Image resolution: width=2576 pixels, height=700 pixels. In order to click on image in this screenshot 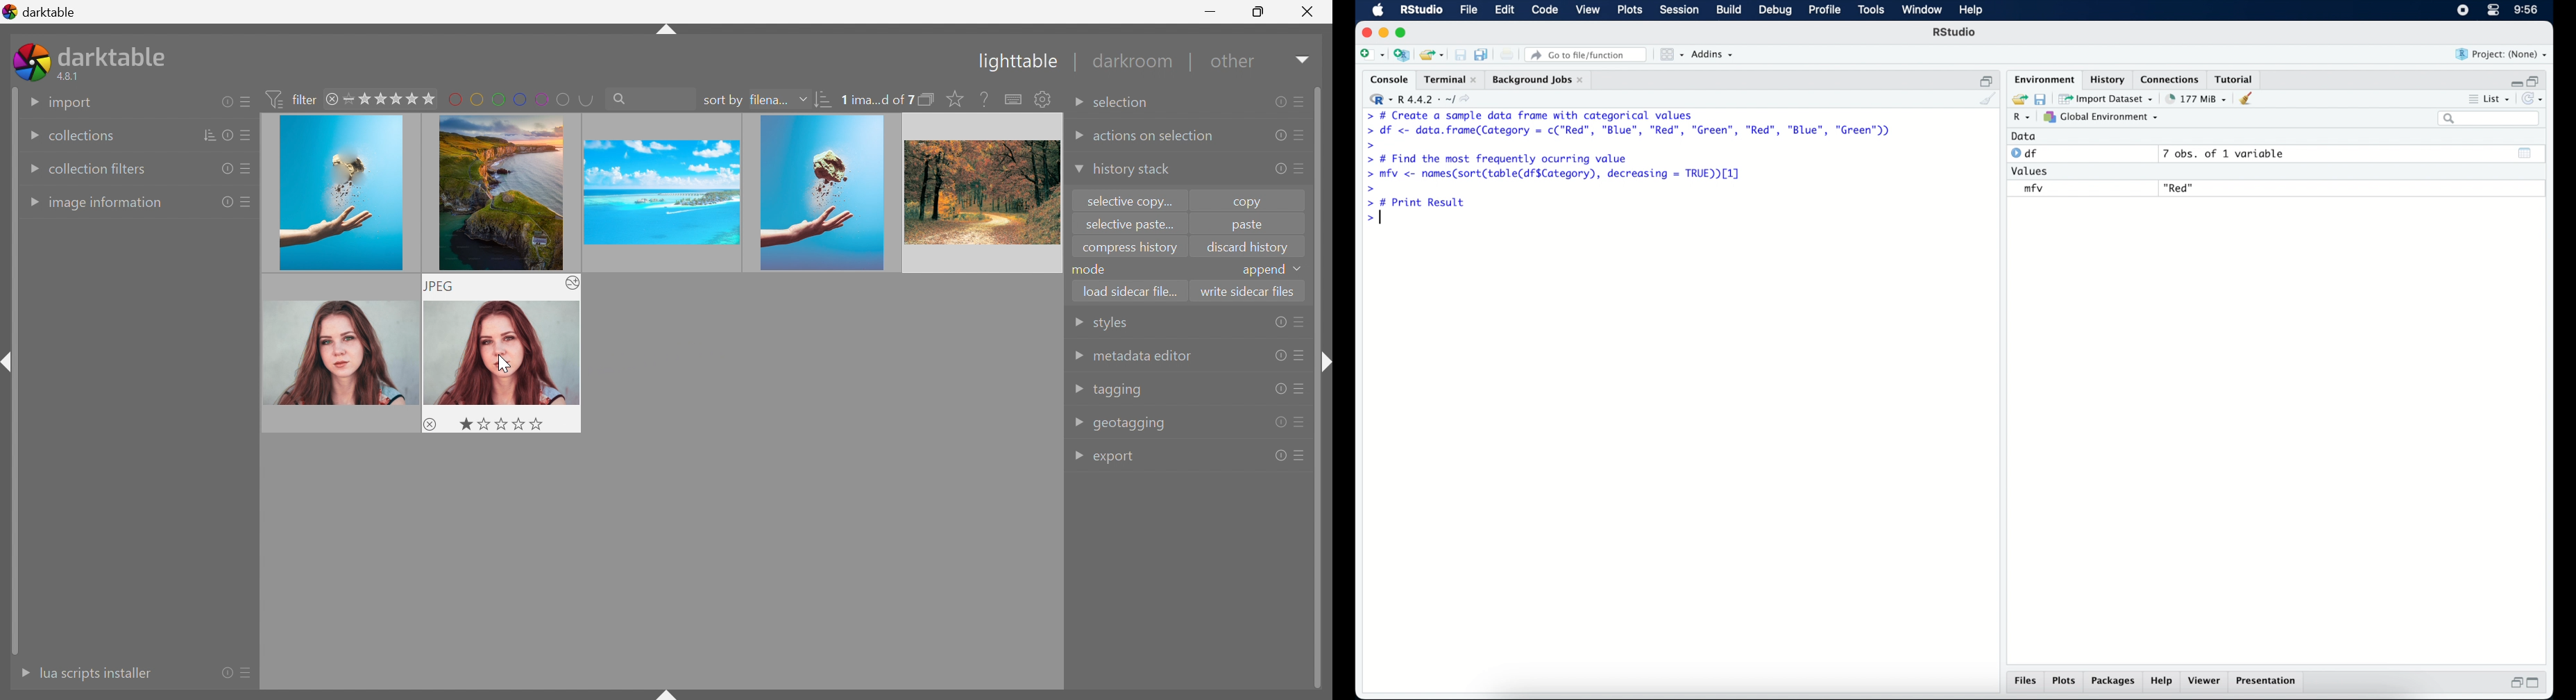, I will do `click(822, 193)`.